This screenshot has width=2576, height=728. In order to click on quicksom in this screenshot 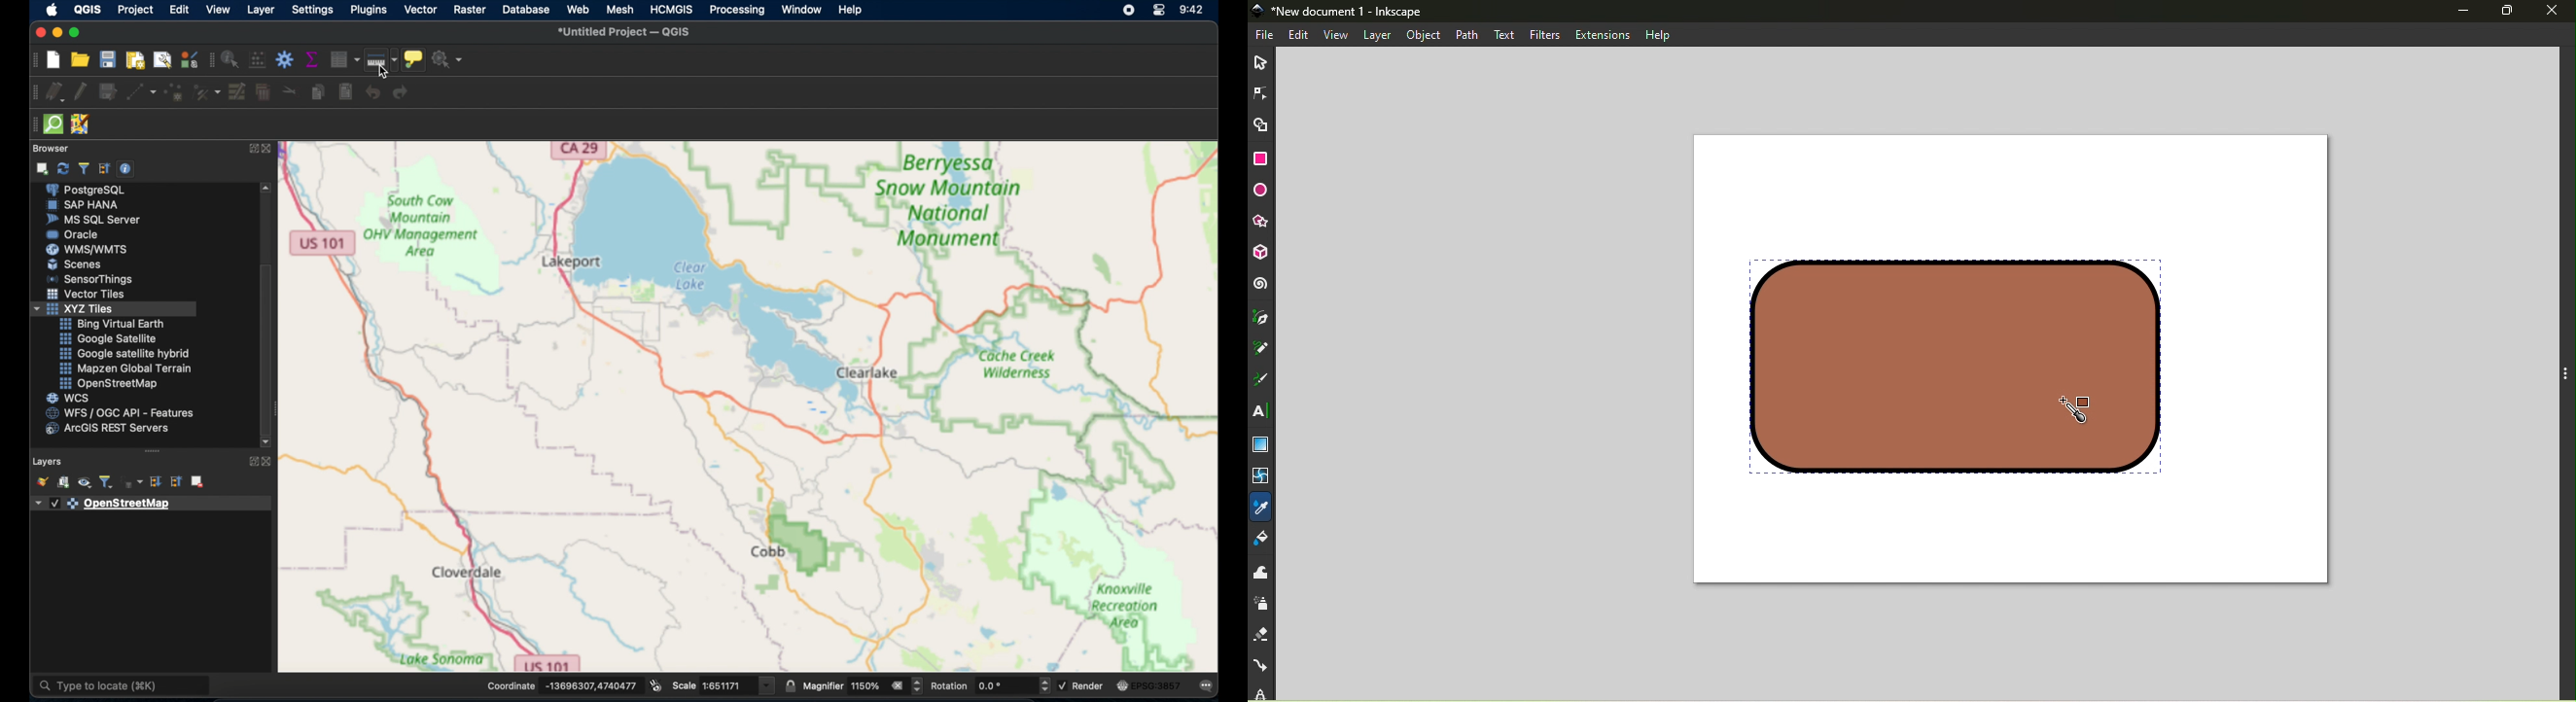, I will do `click(54, 124)`.